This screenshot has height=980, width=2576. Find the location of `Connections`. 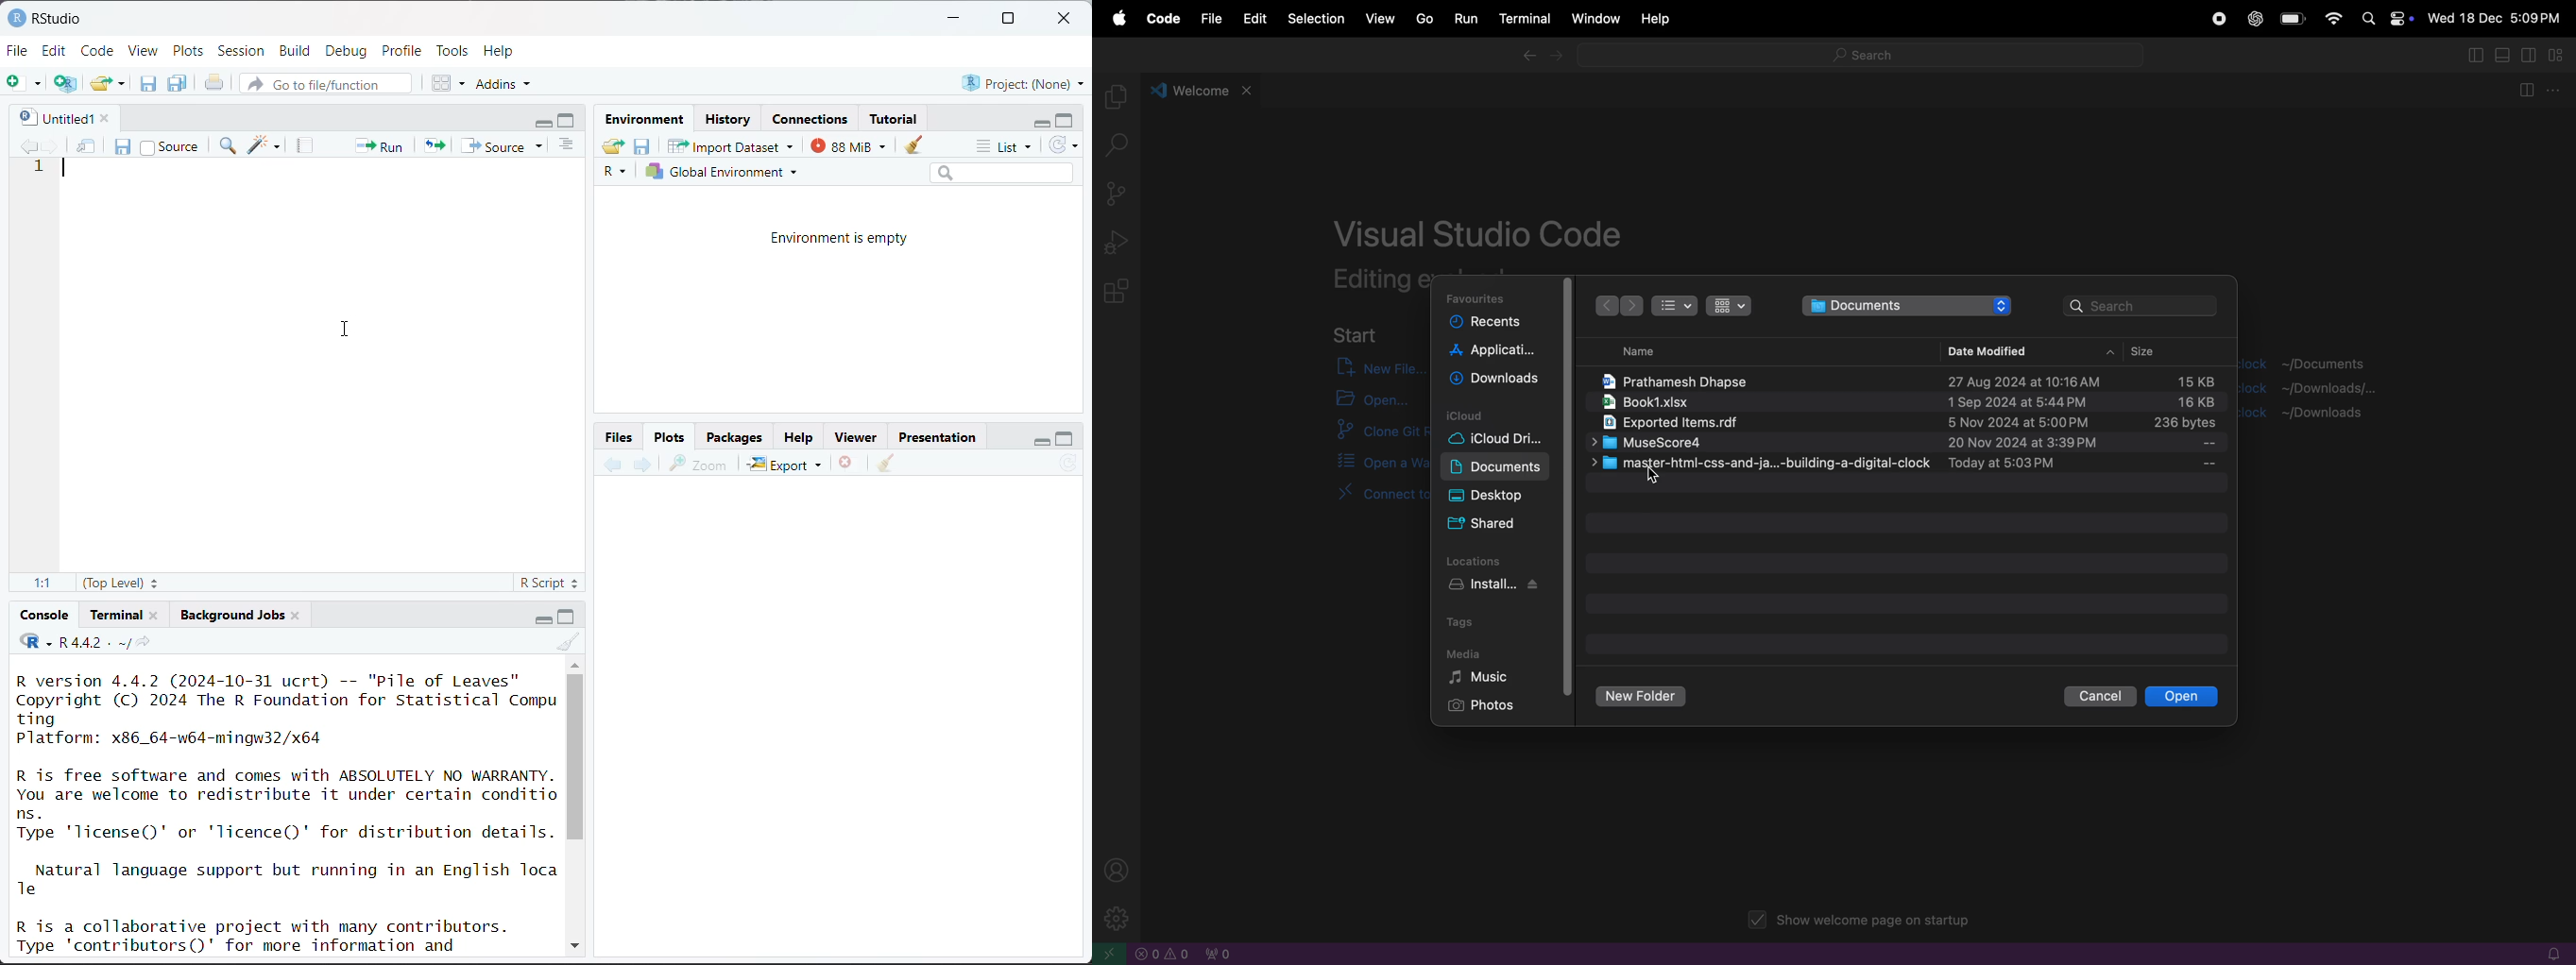

Connections is located at coordinates (812, 119).